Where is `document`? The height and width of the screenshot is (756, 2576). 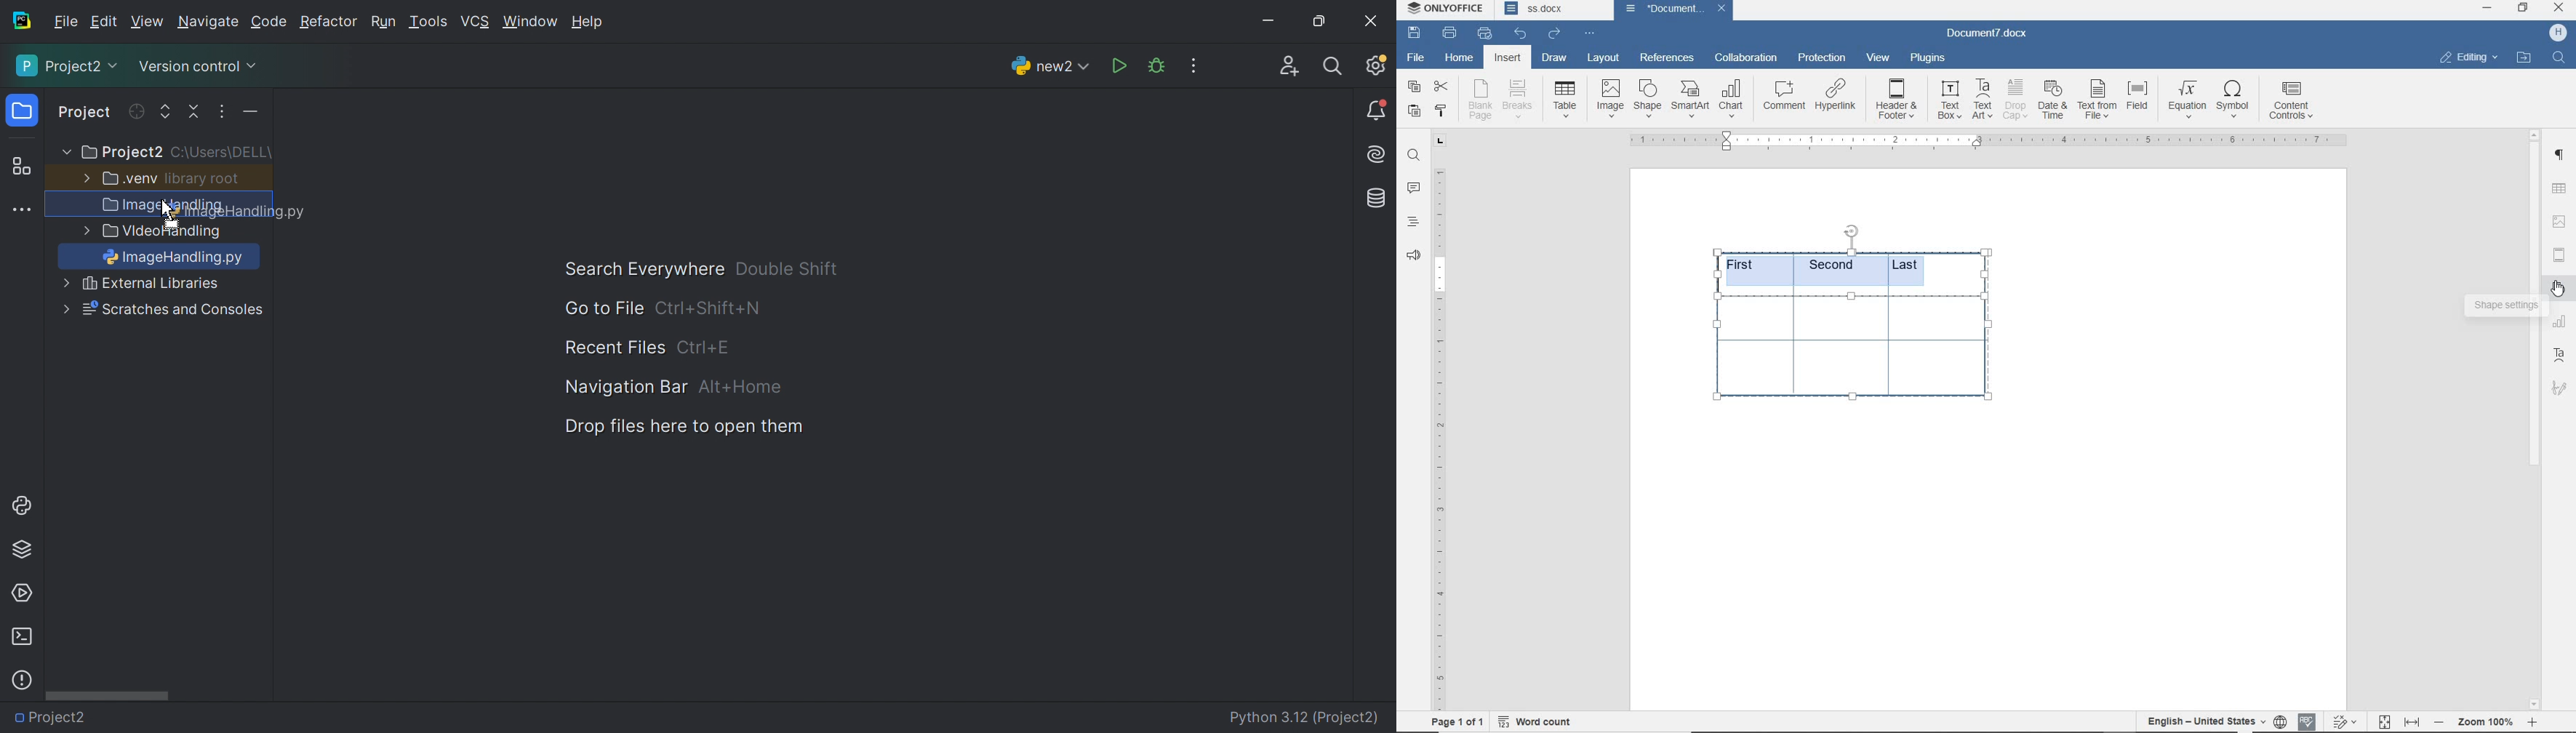 document is located at coordinates (1660, 8).